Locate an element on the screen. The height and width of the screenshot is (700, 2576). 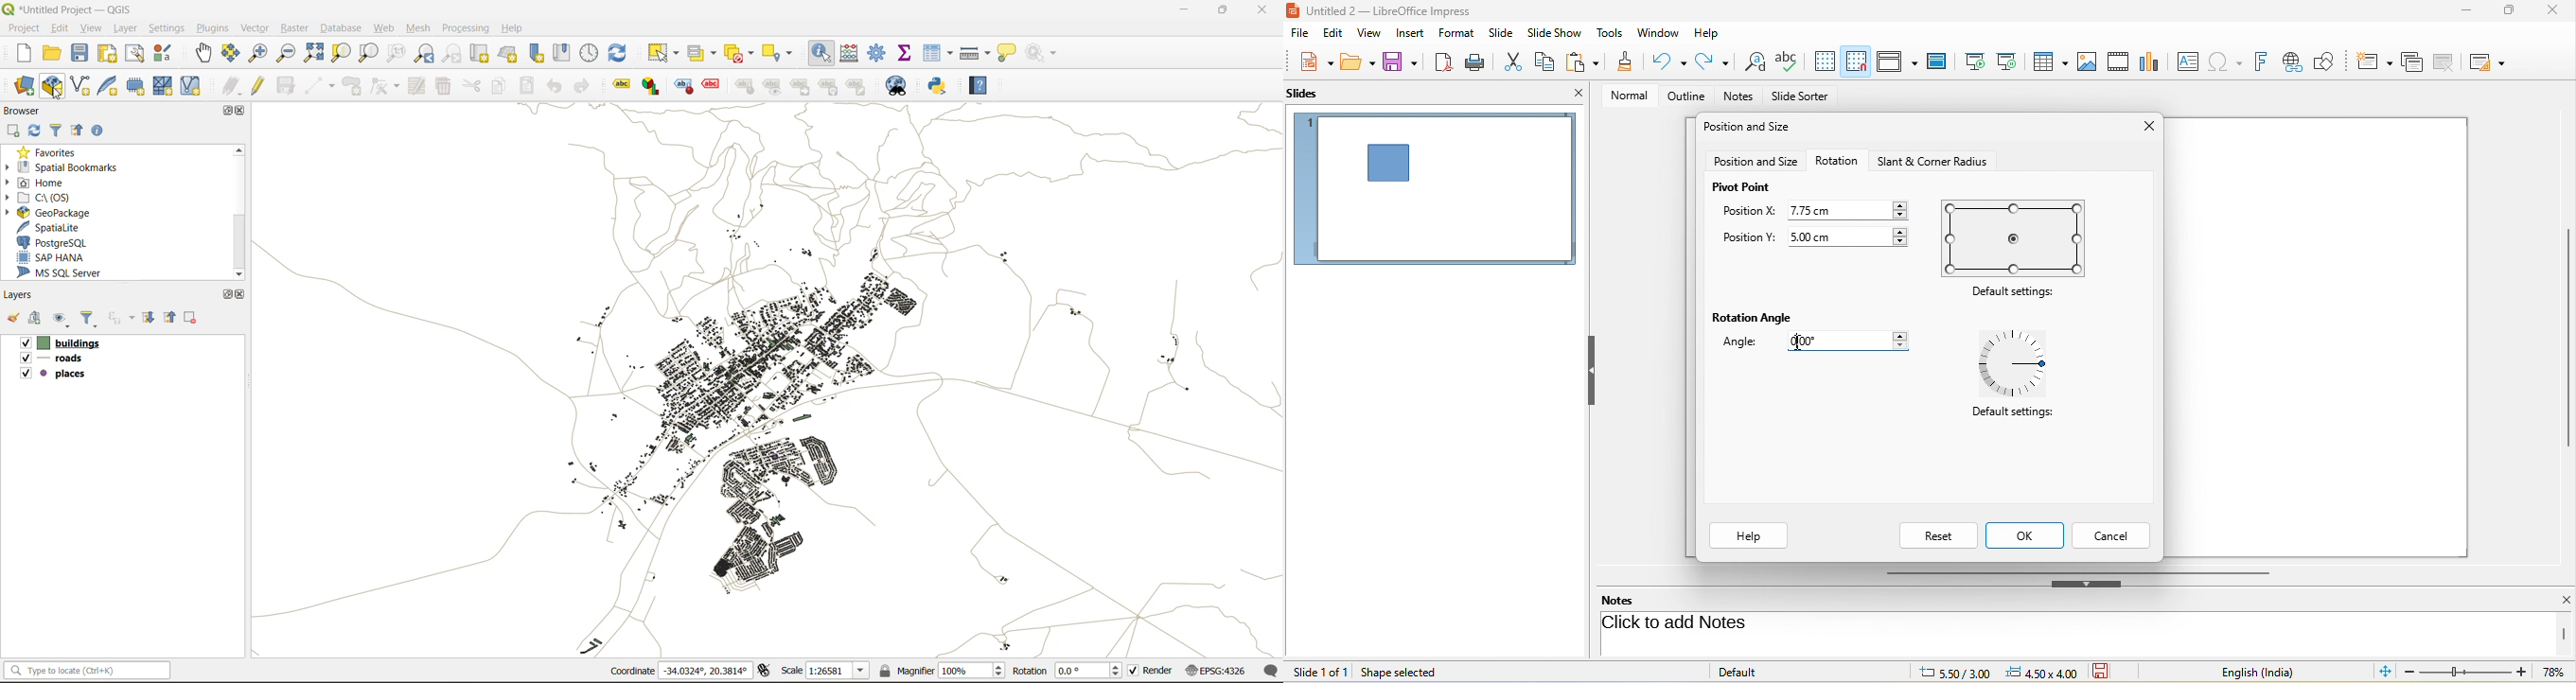
default settings is located at coordinates (2011, 416).